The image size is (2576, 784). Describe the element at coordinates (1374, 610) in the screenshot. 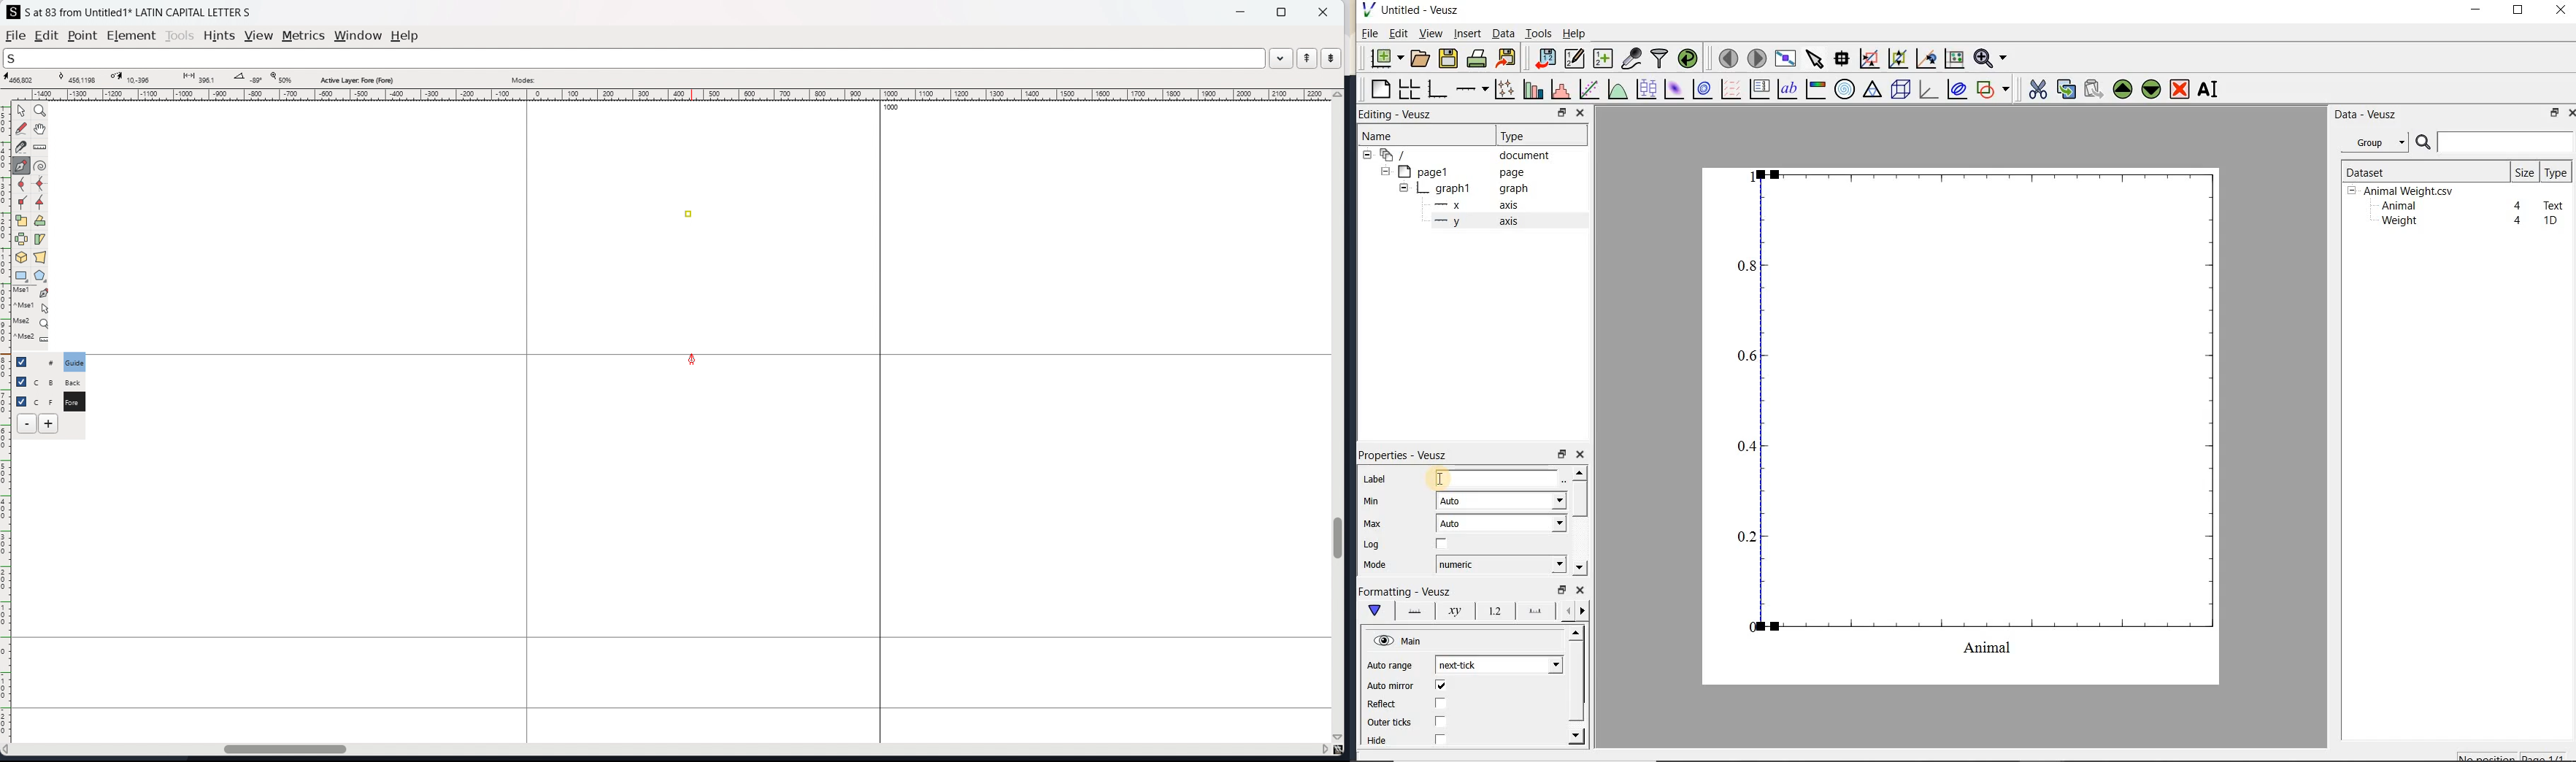

I see `main formatting` at that location.